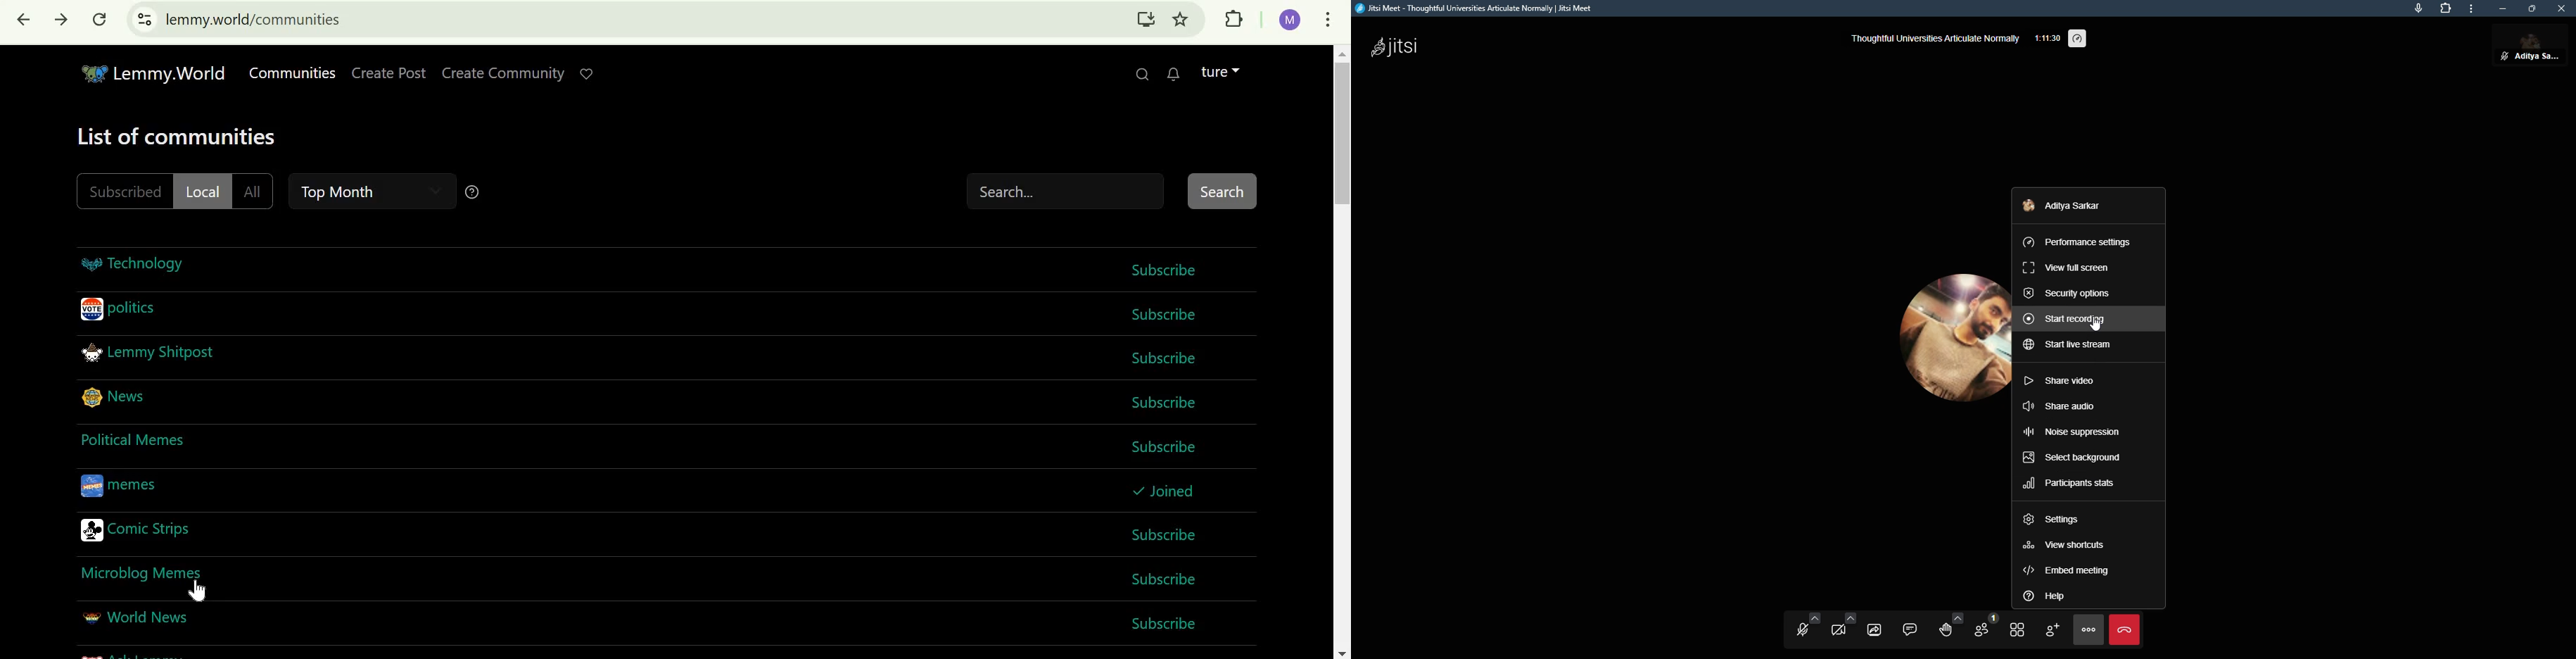 The height and width of the screenshot is (672, 2576). Describe the element at coordinates (2070, 545) in the screenshot. I see `view shortcuts` at that location.